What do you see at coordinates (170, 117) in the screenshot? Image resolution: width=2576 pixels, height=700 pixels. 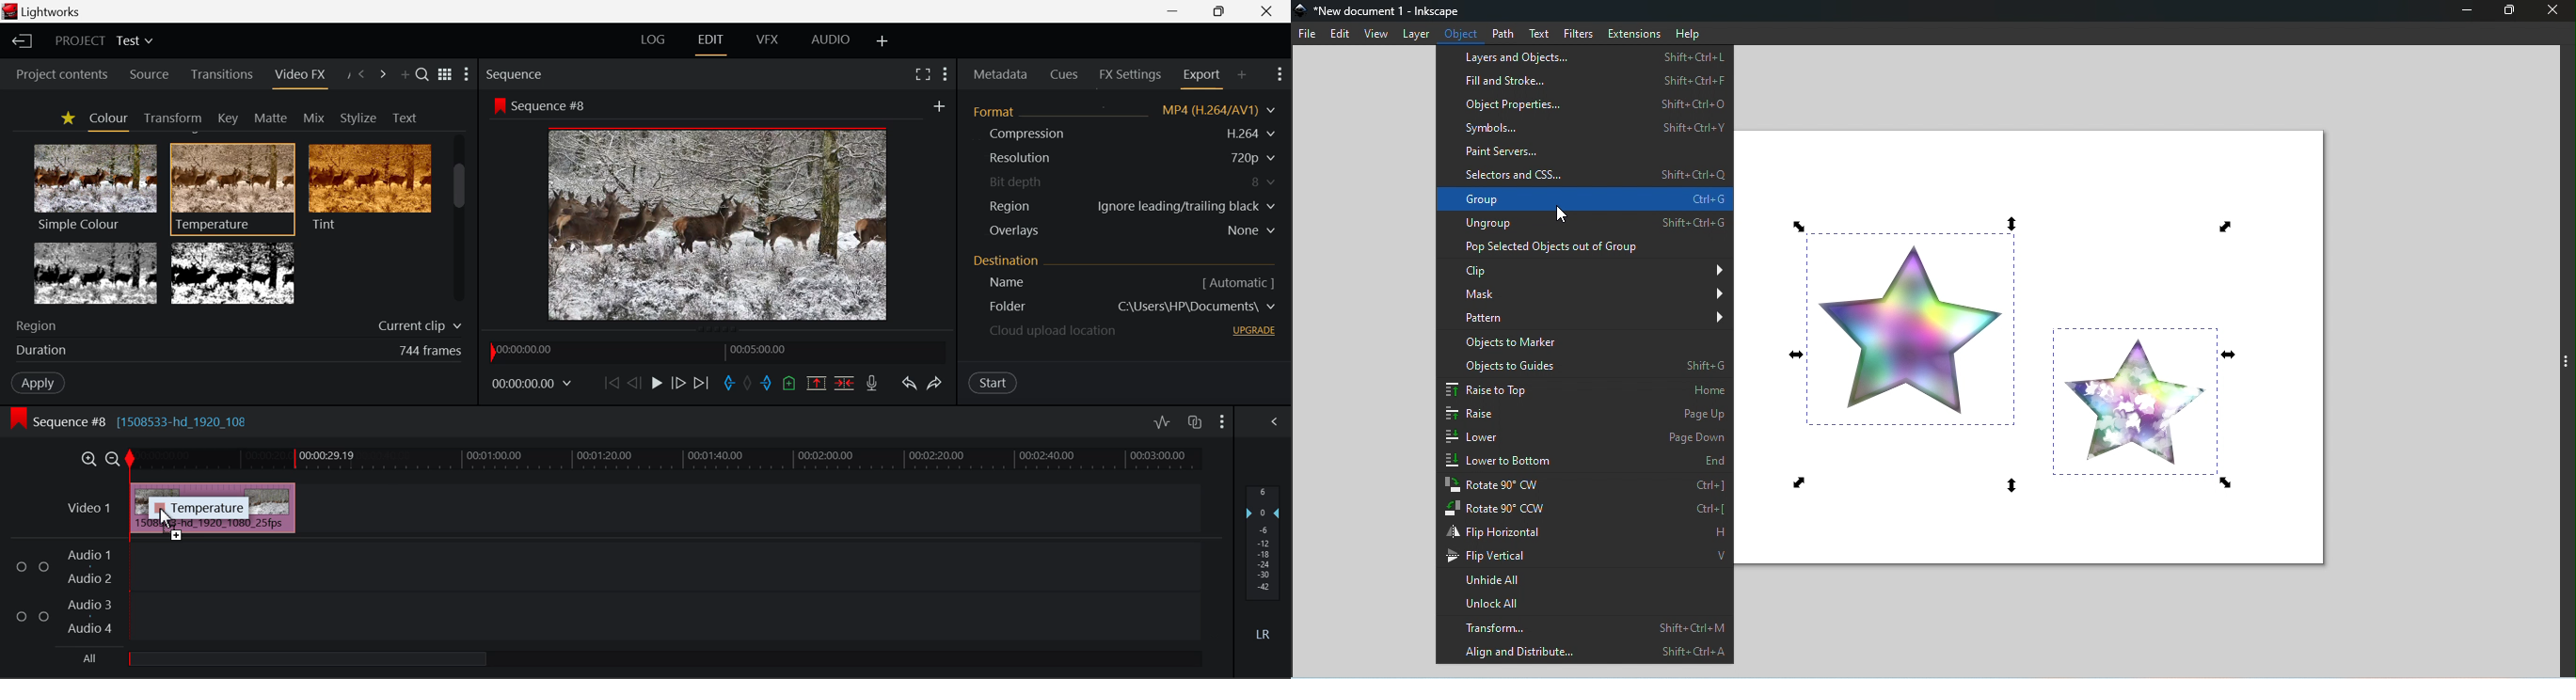 I see `Transform` at bounding box center [170, 117].